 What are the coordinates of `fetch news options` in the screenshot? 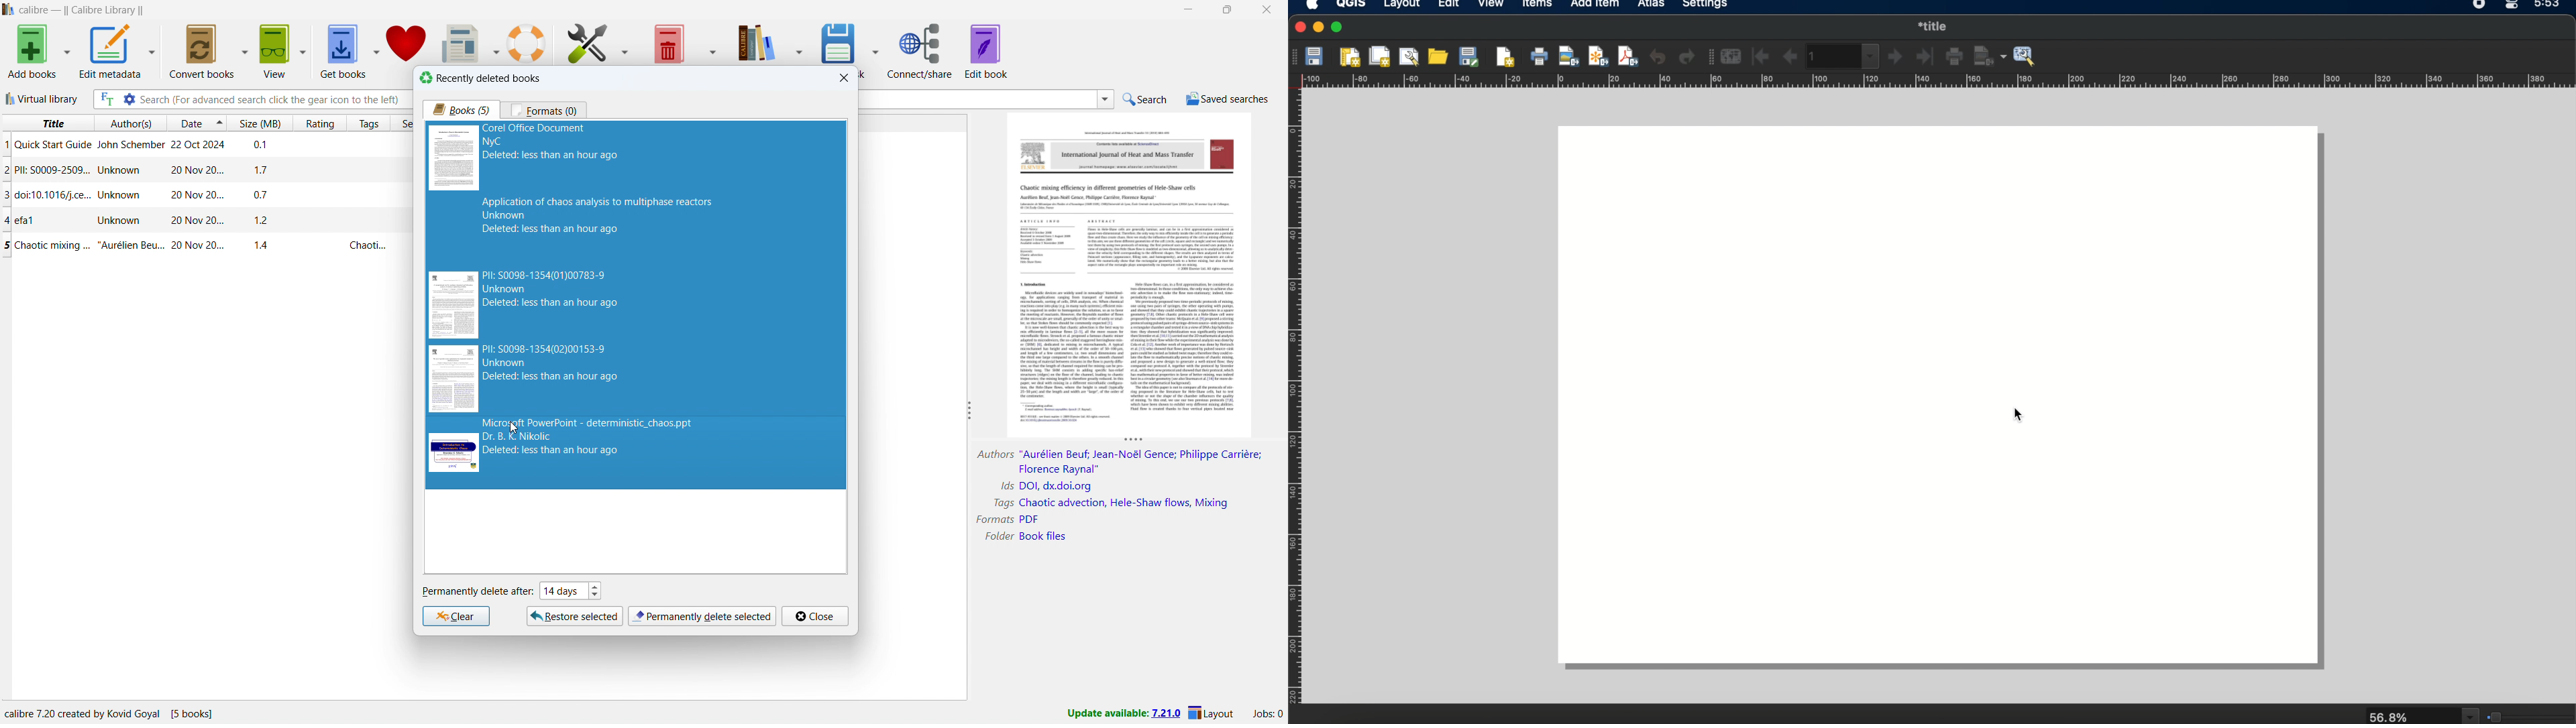 It's located at (492, 42).